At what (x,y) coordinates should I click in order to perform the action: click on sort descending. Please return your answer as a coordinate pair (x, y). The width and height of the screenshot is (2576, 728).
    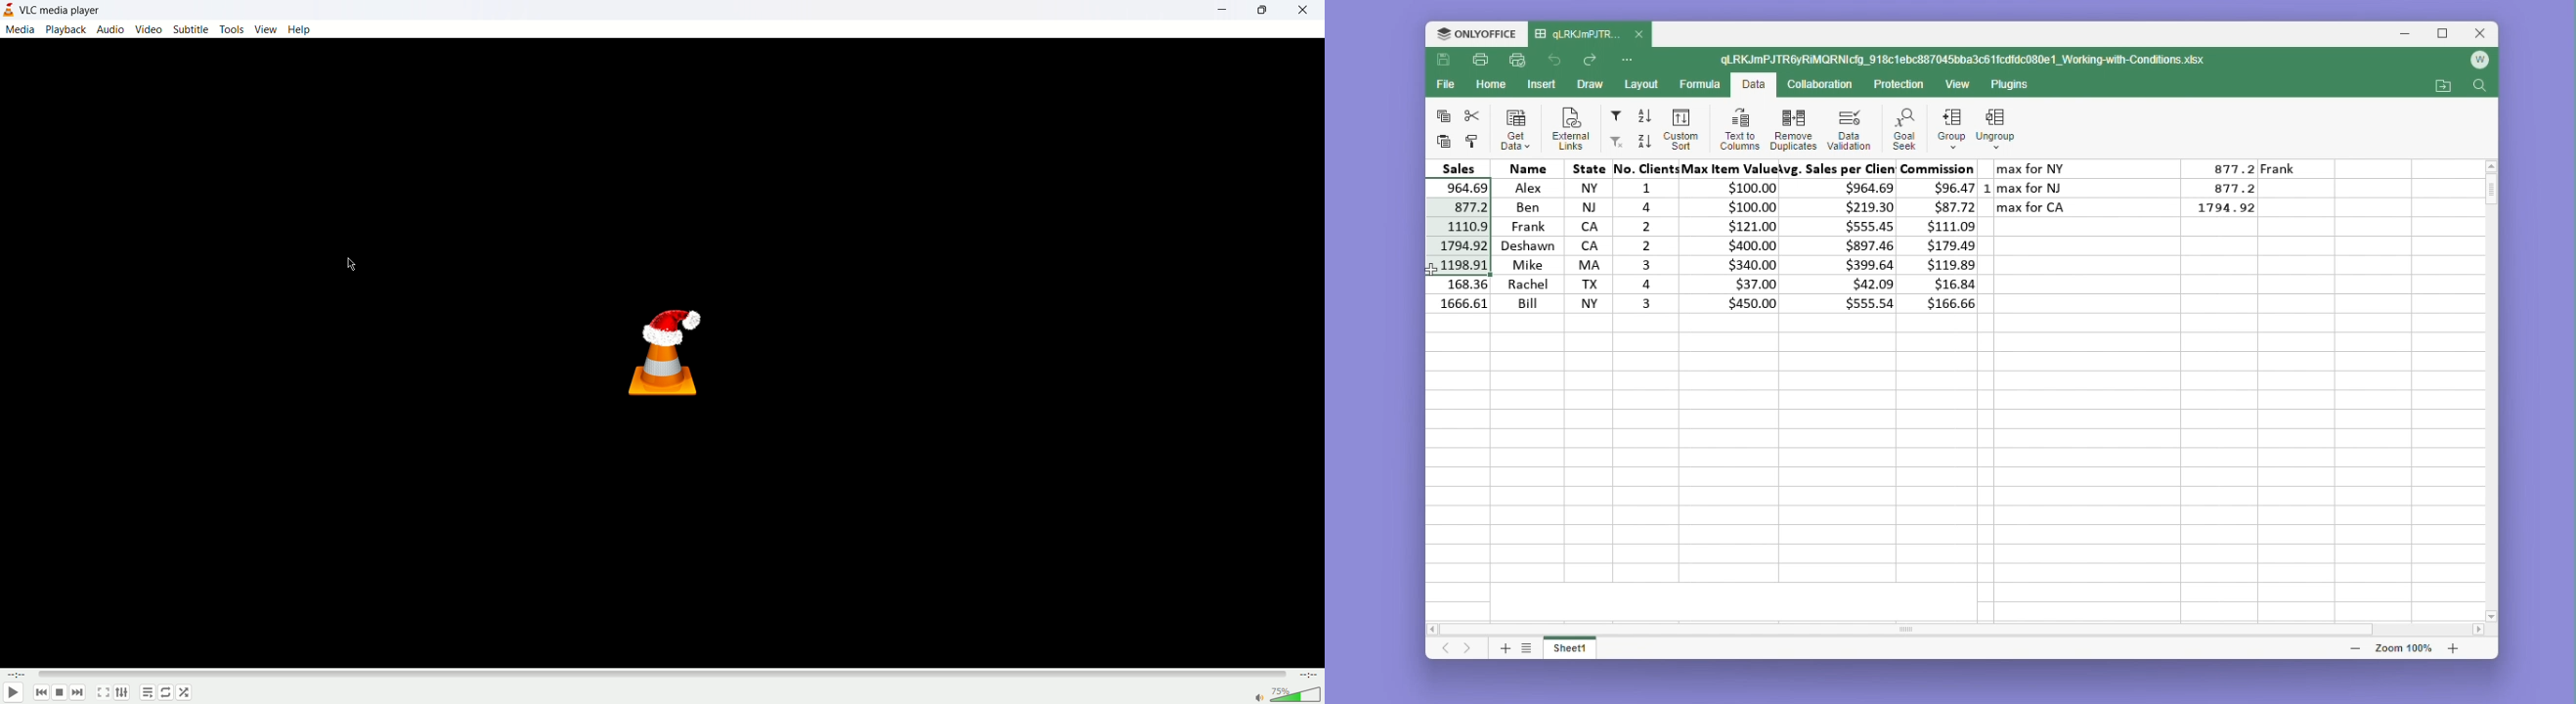
    Looking at the image, I should click on (1643, 141).